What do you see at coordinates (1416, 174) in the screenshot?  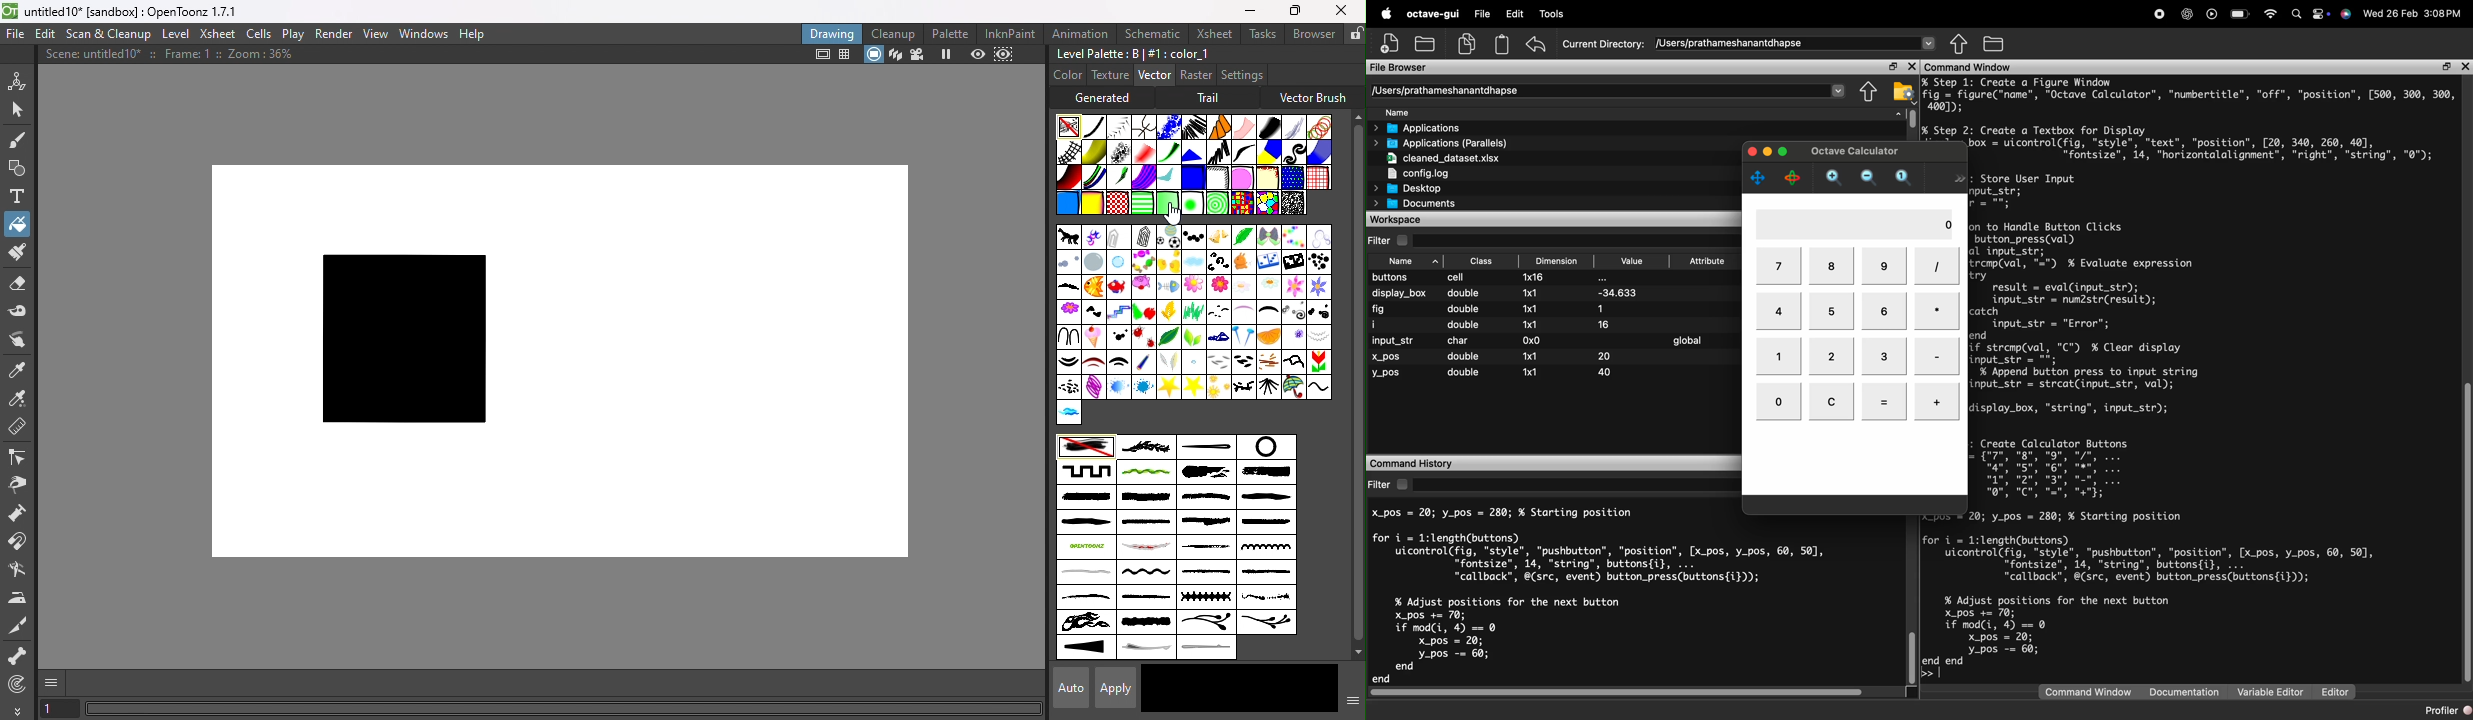 I see `config.log` at bounding box center [1416, 174].